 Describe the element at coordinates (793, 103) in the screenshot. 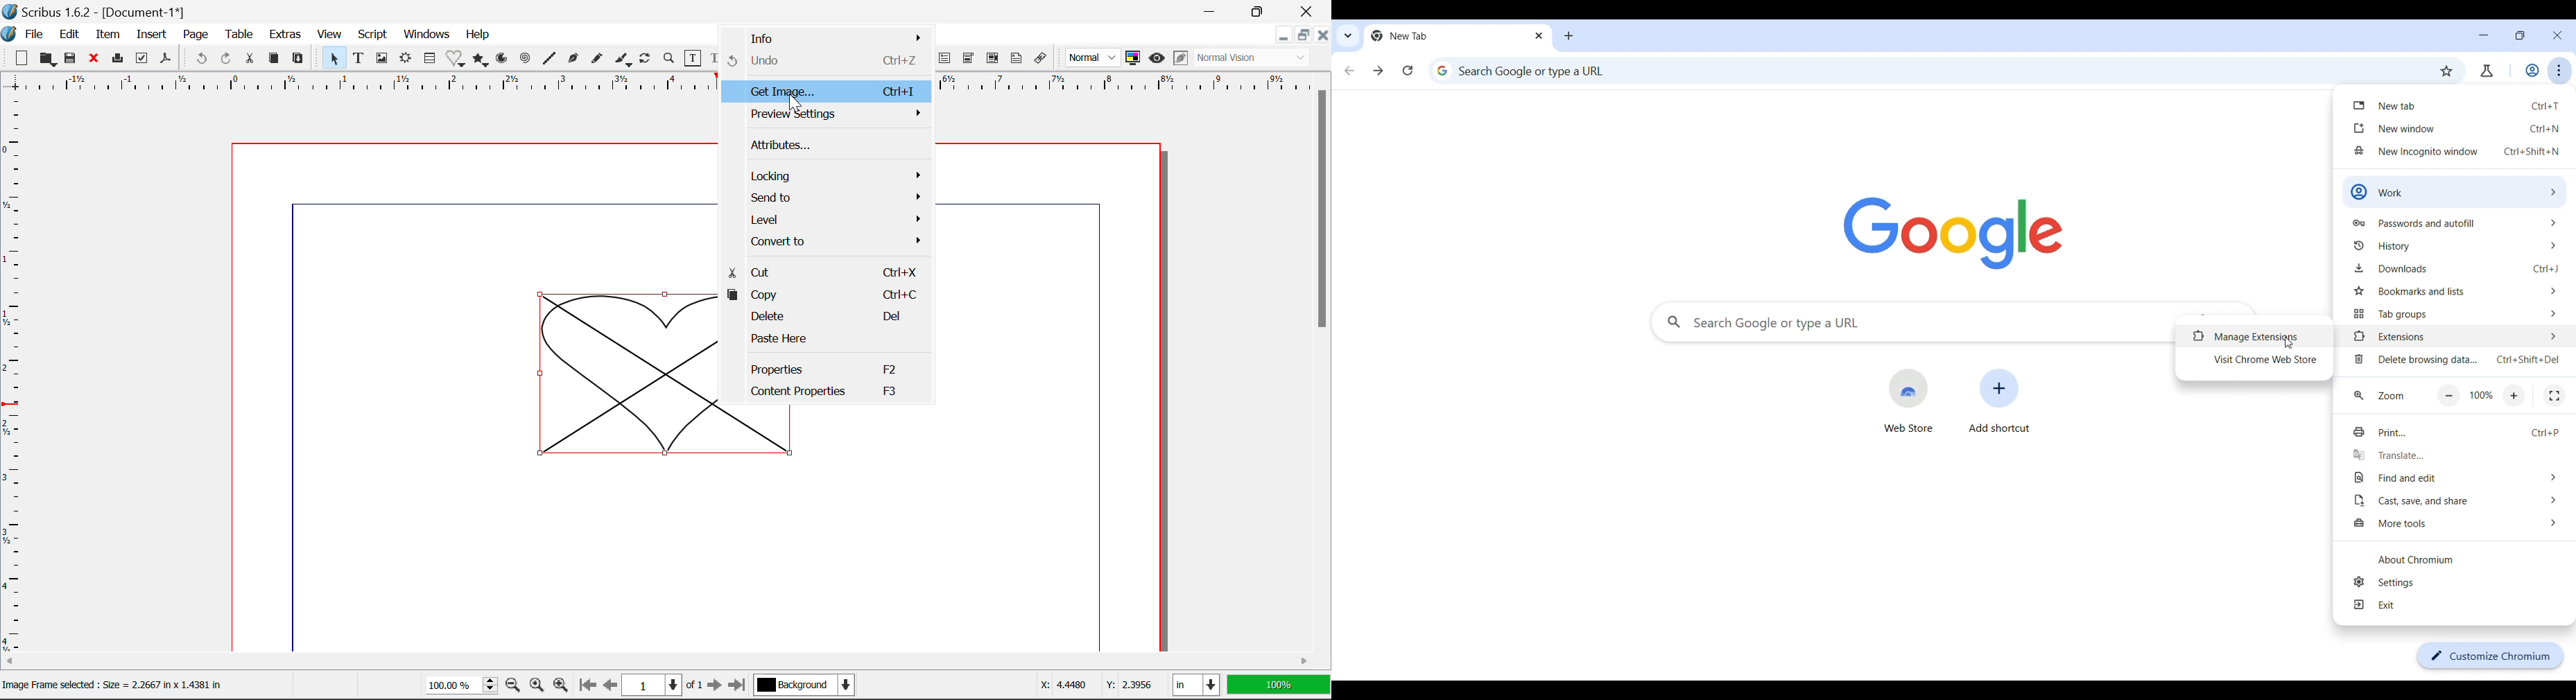

I see `Cursor ` at that location.